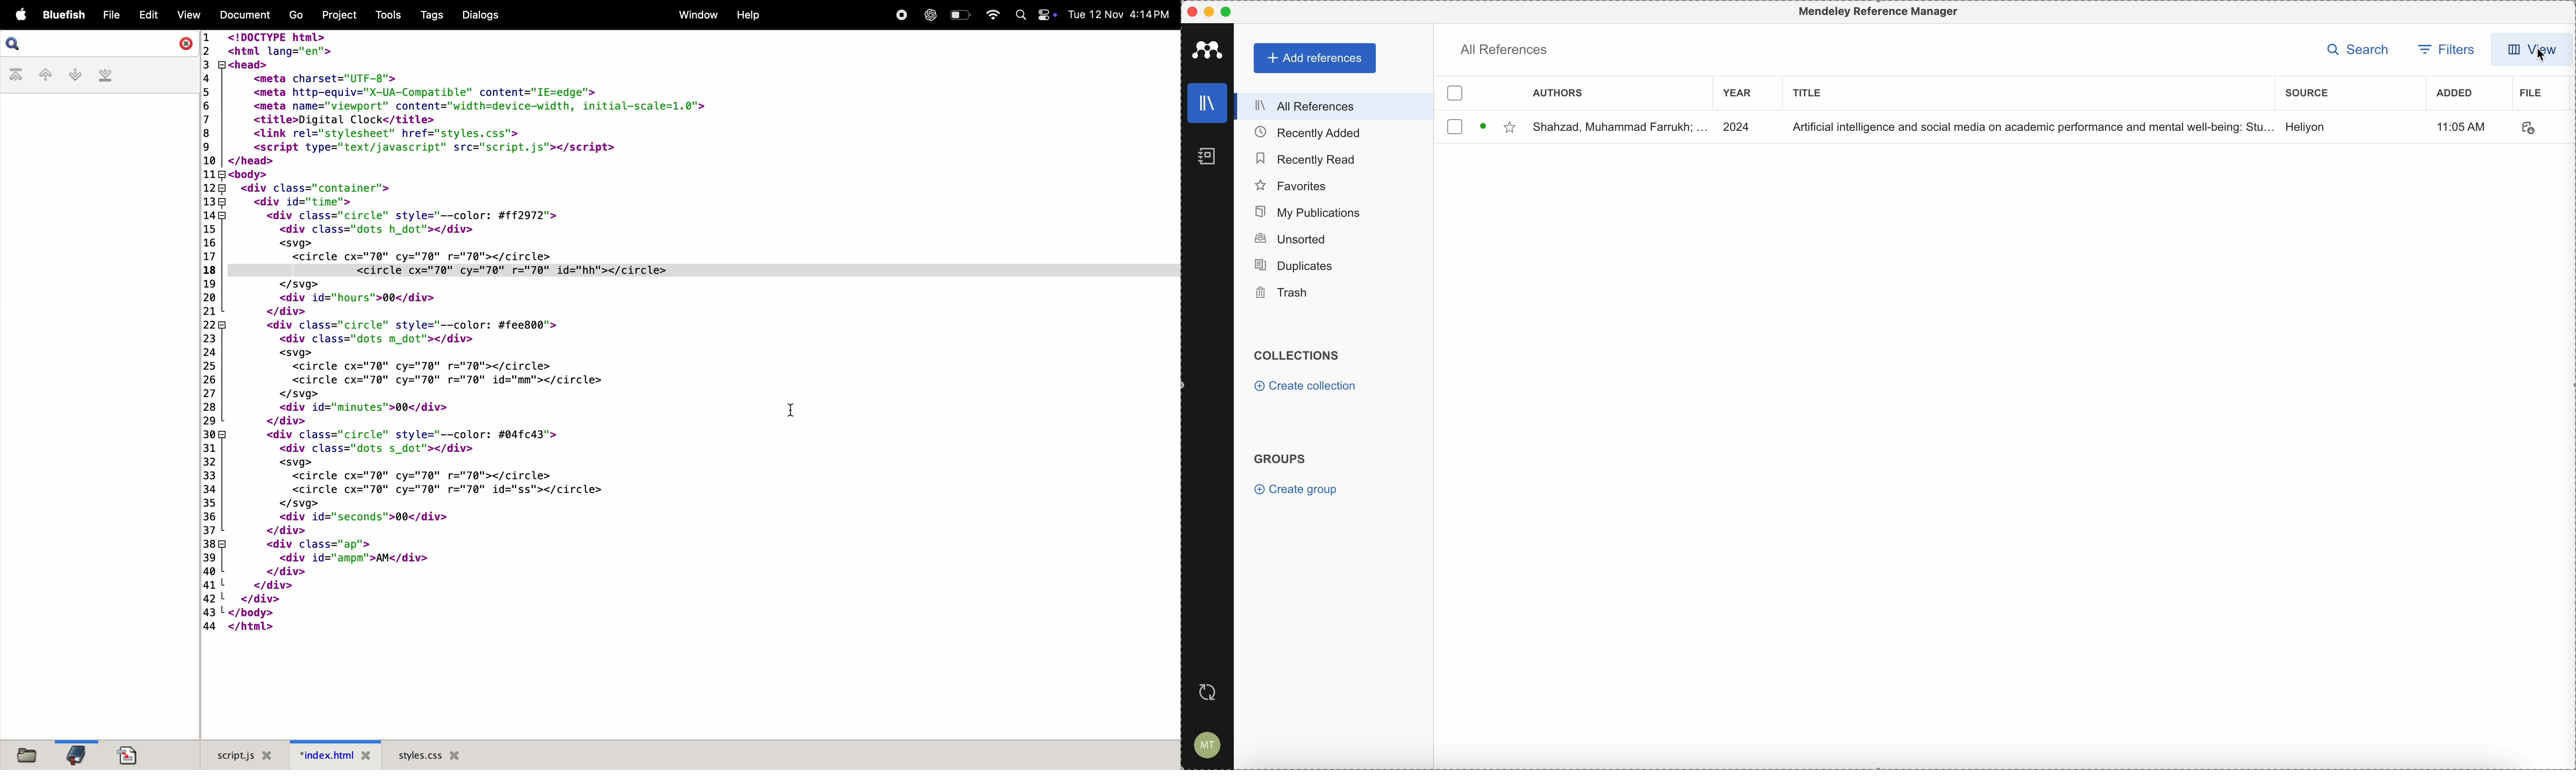  What do you see at coordinates (1297, 354) in the screenshot?
I see `collections` at bounding box center [1297, 354].